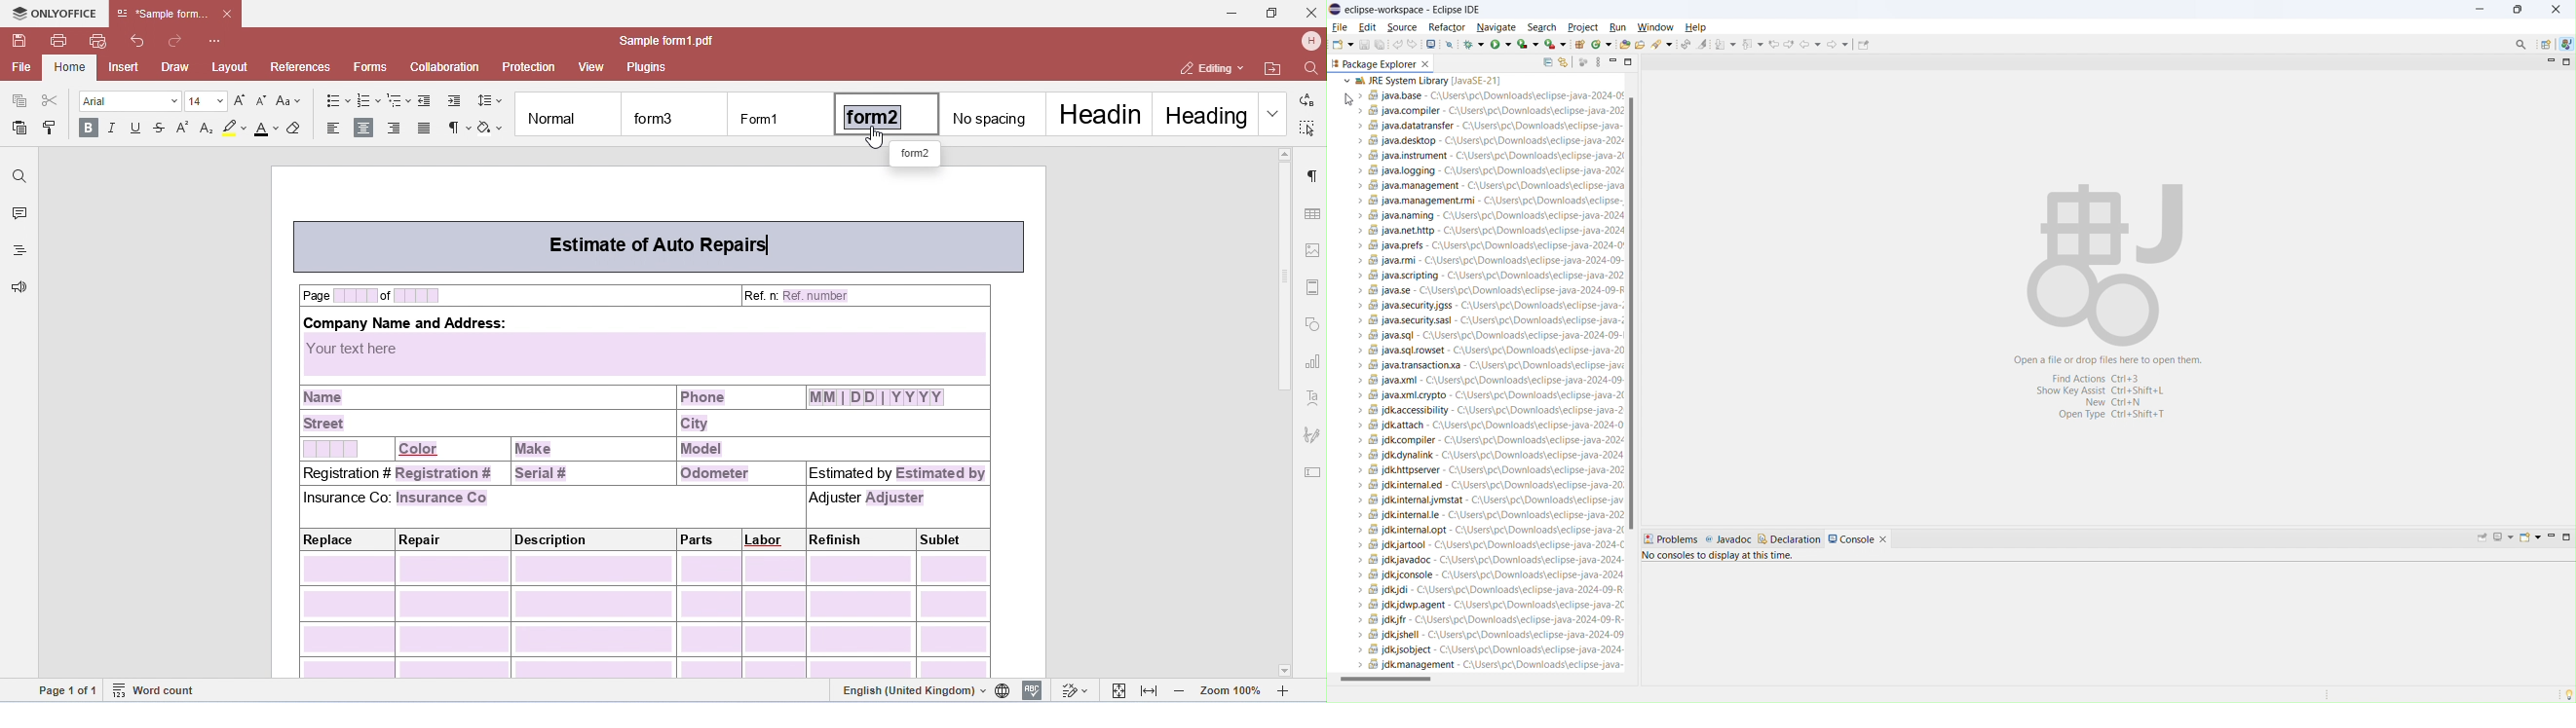 This screenshot has height=728, width=2576. What do you see at coordinates (1380, 44) in the screenshot?
I see `save all` at bounding box center [1380, 44].